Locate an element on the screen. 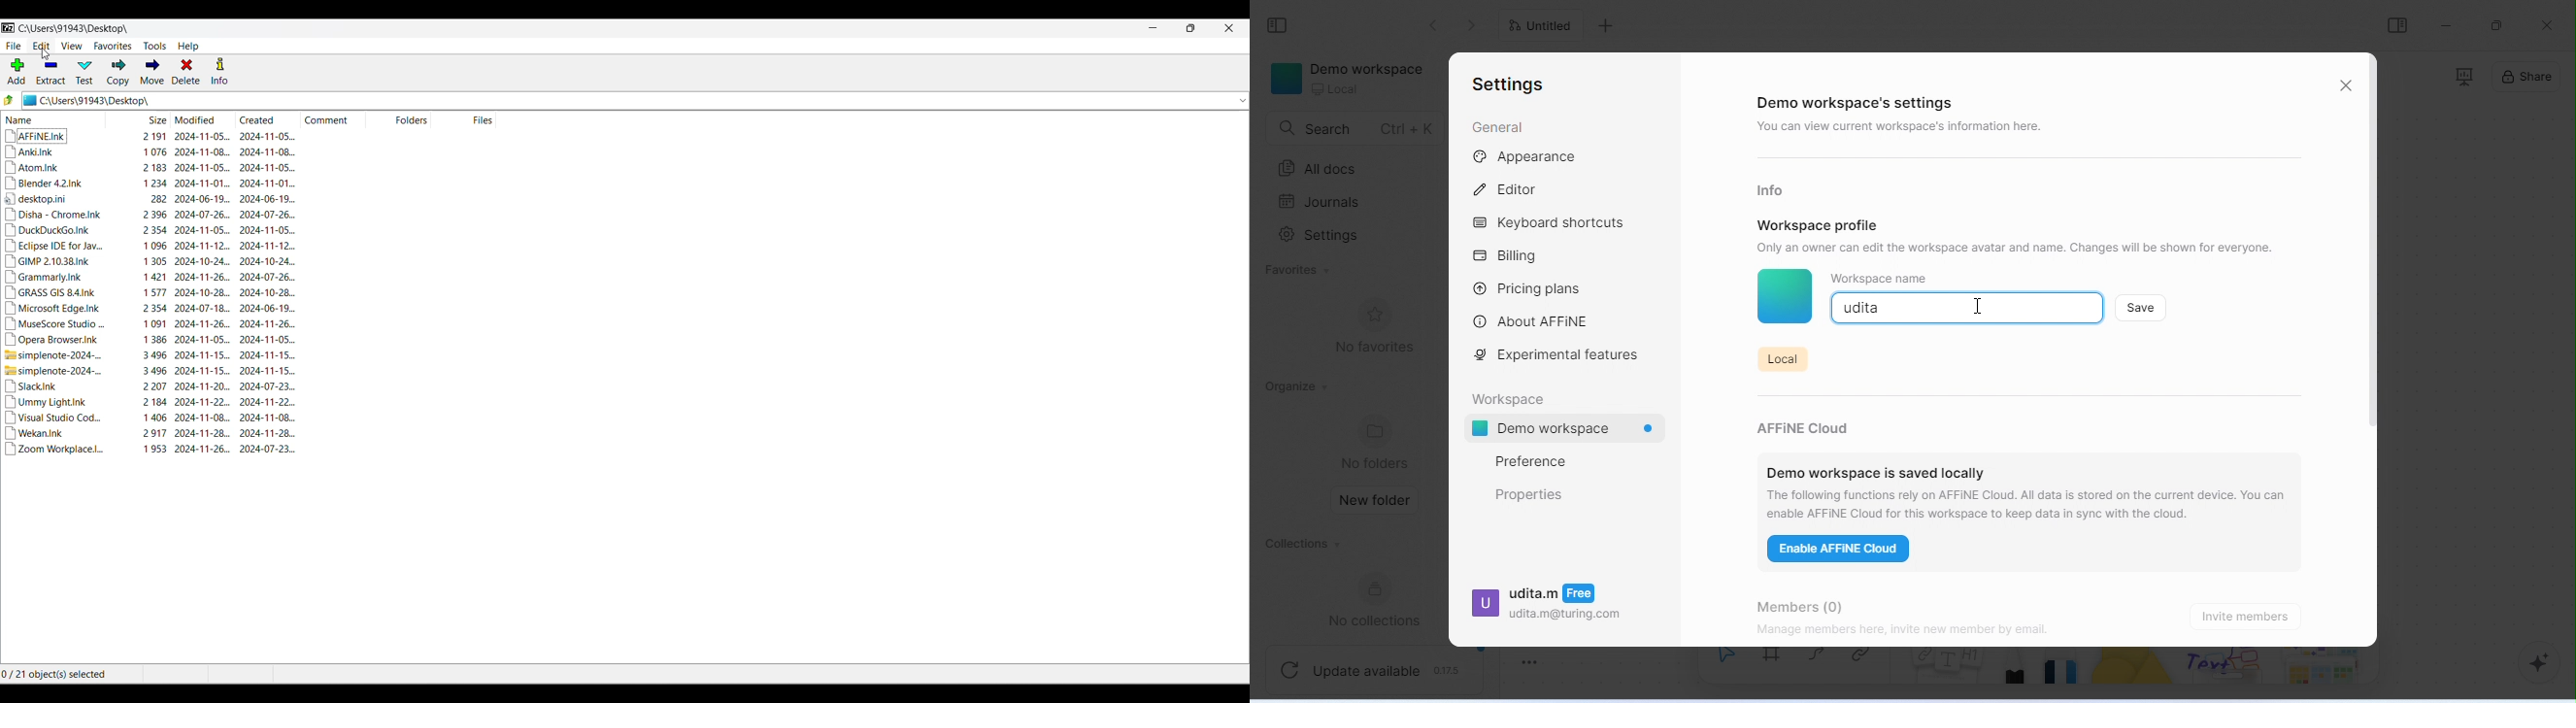 The image size is (2576, 728). Favorites menu is located at coordinates (113, 46).